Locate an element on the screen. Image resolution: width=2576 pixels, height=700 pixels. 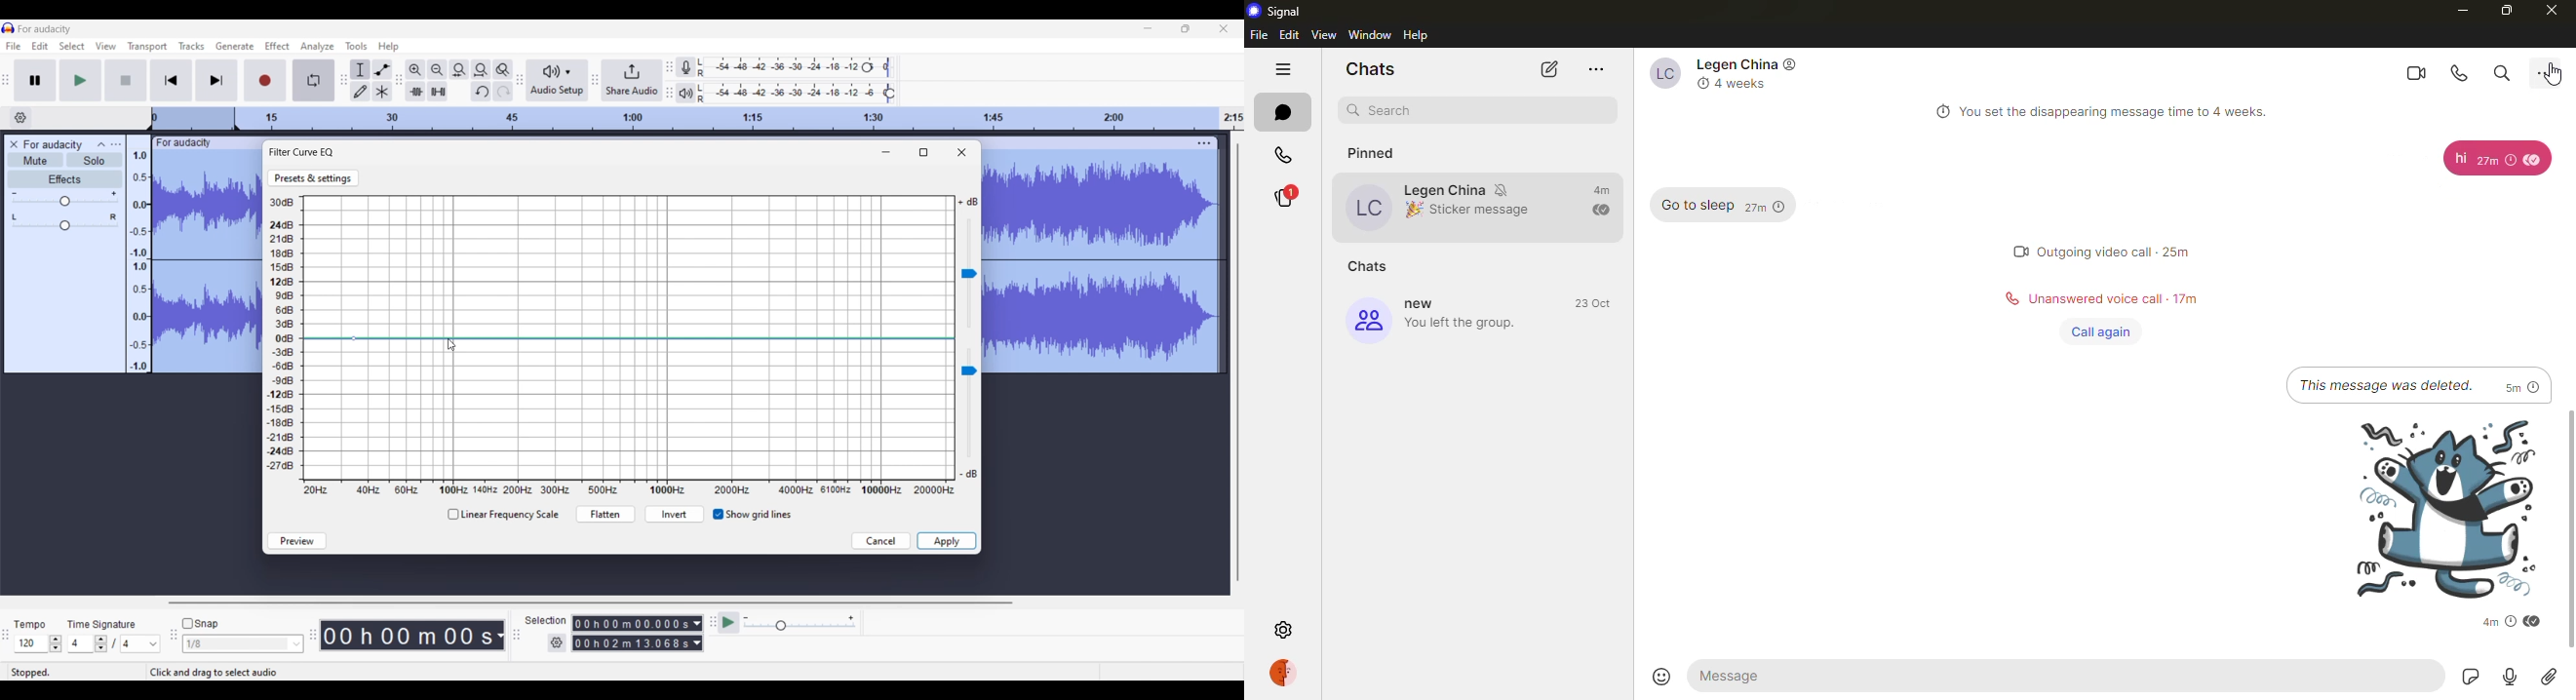
Header space  is located at coordinates (193, 119).